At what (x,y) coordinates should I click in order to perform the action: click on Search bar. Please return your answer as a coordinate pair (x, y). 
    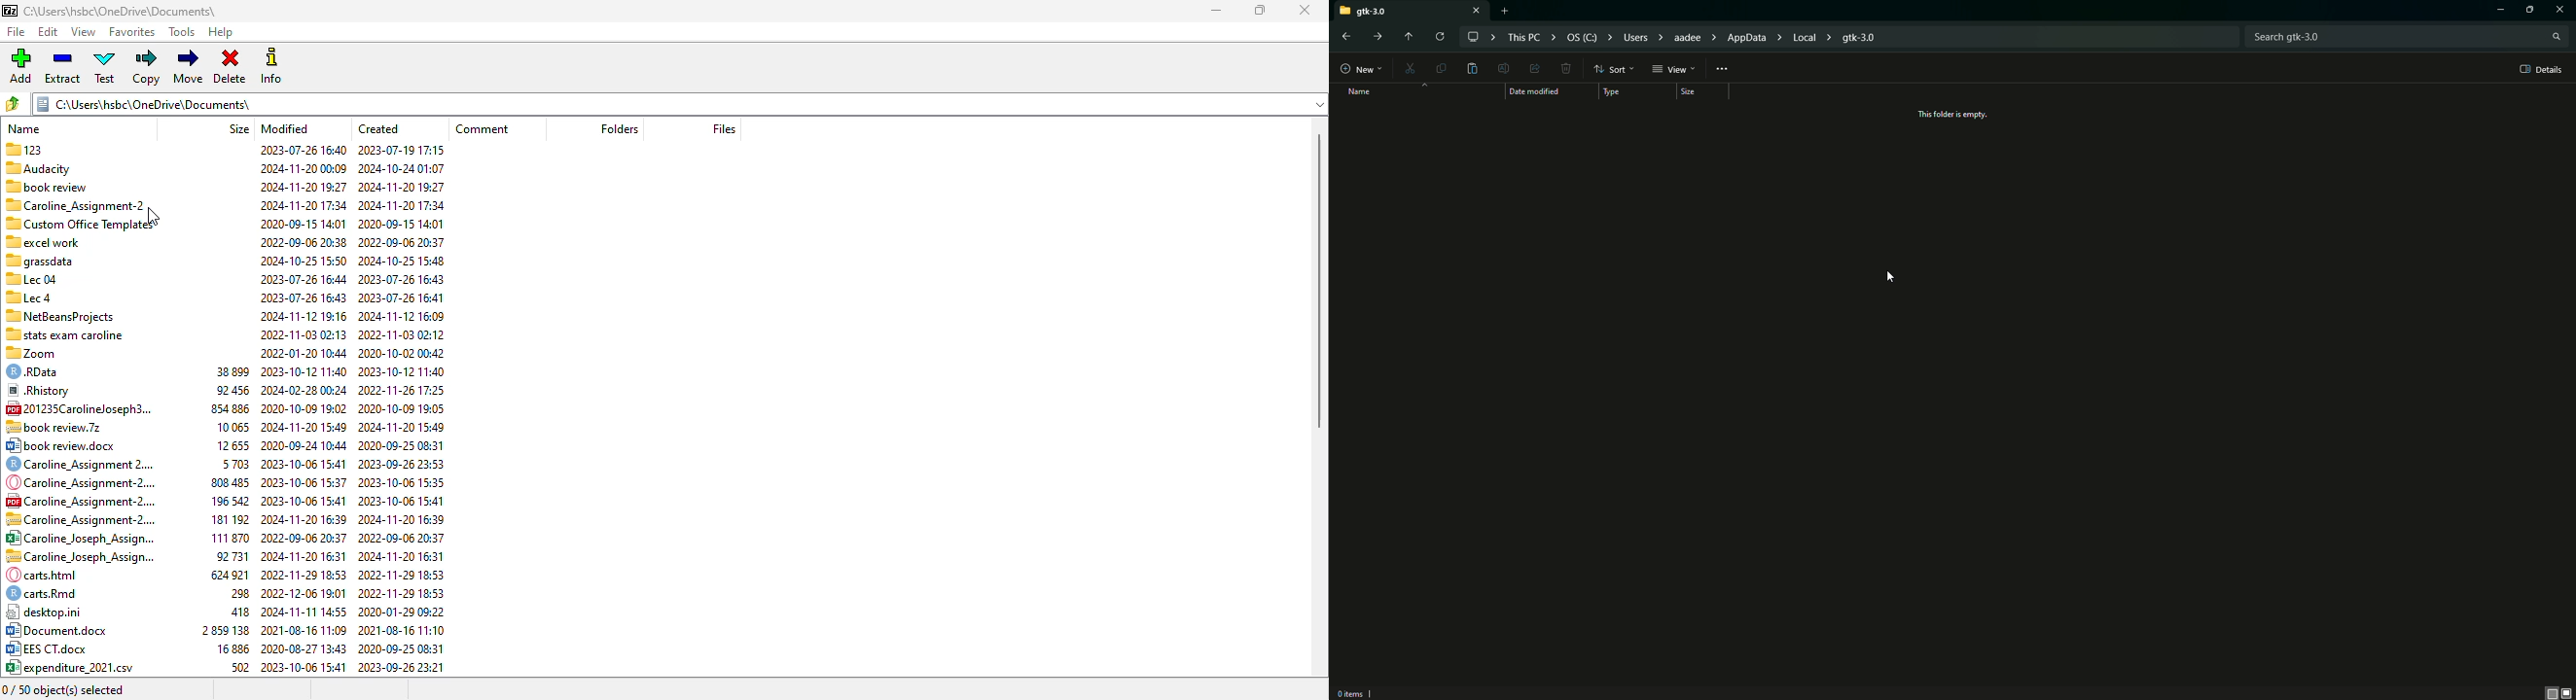
    Looking at the image, I should click on (2407, 35).